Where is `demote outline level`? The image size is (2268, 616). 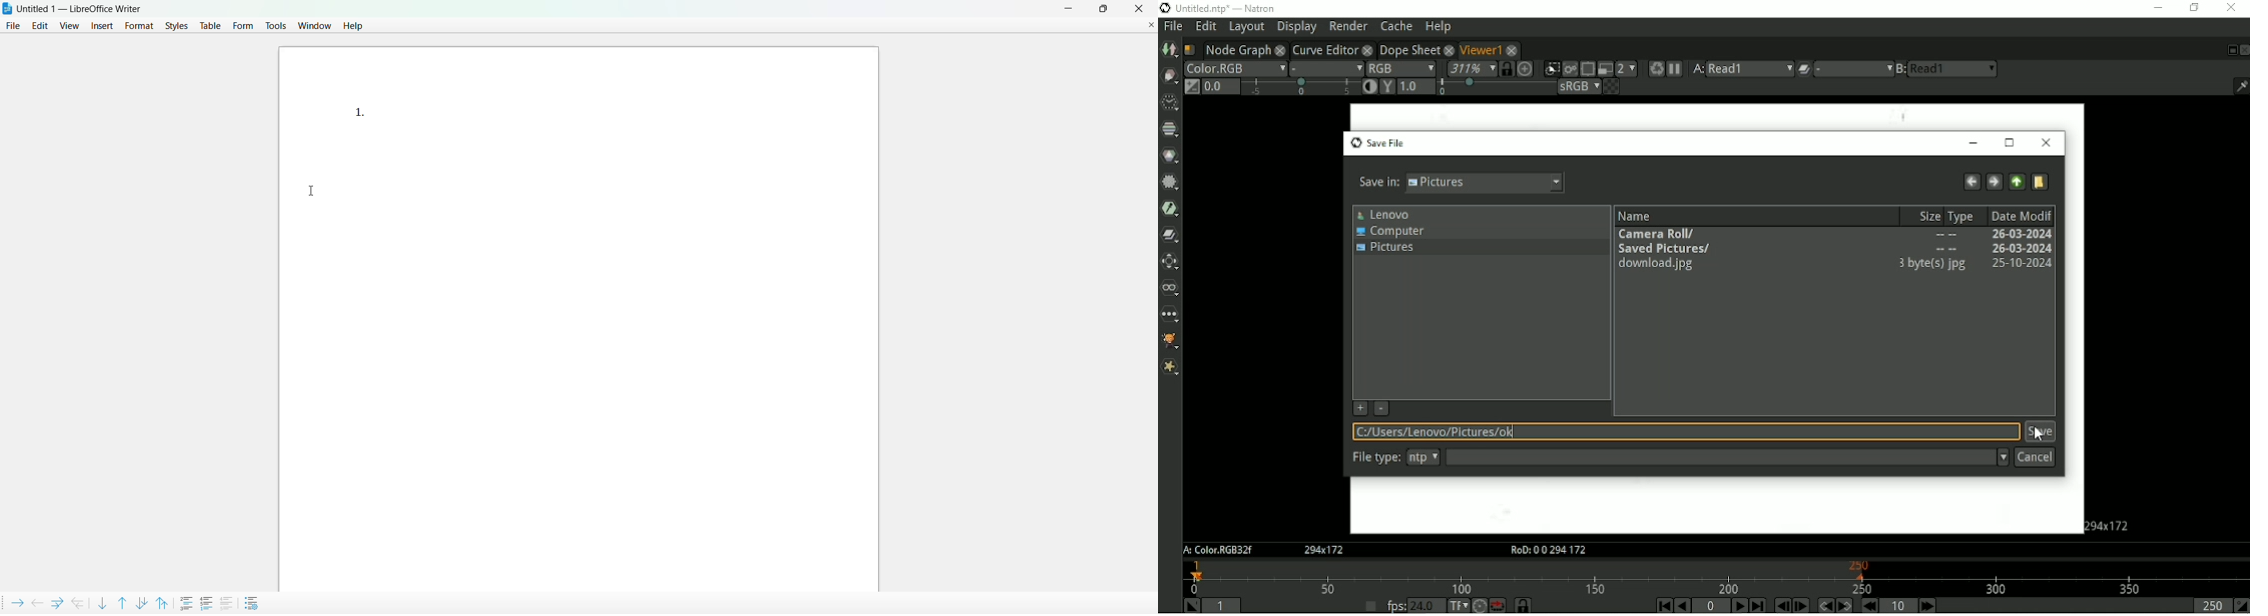 demote outline level is located at coordinates (16, 601).